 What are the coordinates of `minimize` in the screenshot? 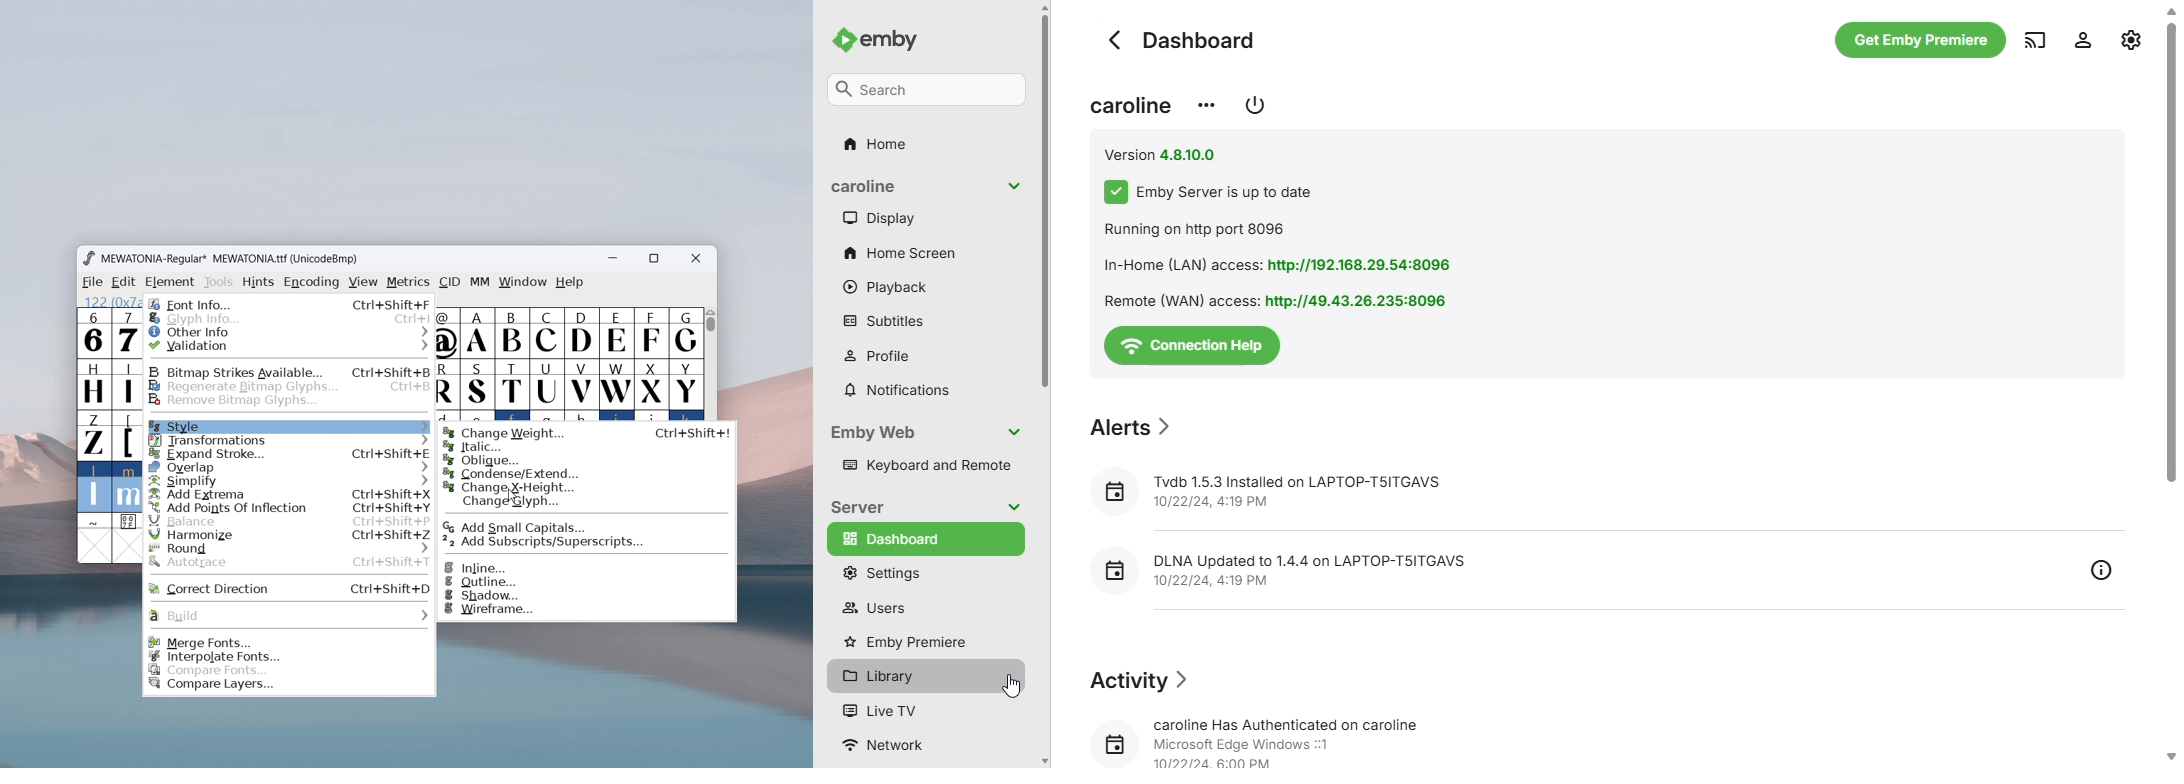 It's located at (618, 260).